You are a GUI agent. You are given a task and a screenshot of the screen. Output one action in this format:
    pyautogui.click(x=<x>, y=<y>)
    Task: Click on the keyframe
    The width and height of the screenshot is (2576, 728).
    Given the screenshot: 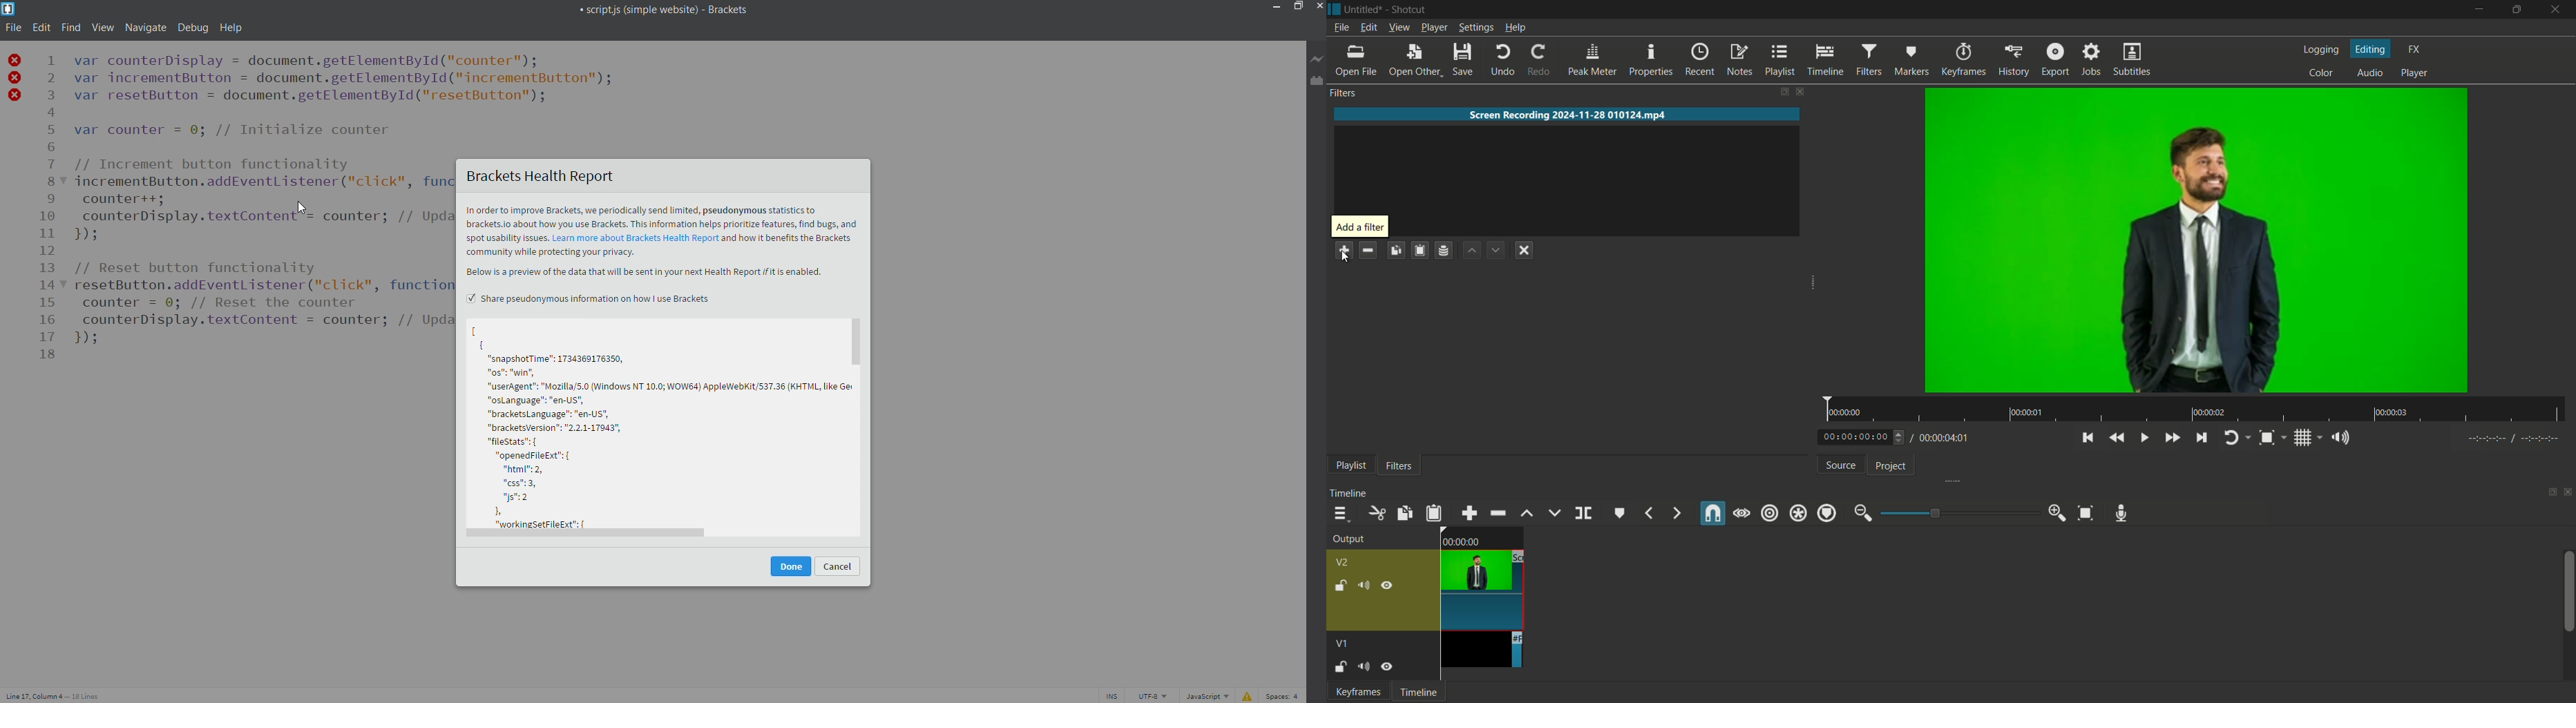 What is the action you would take?
    pyautogui.click(x=1356, y=692)
    